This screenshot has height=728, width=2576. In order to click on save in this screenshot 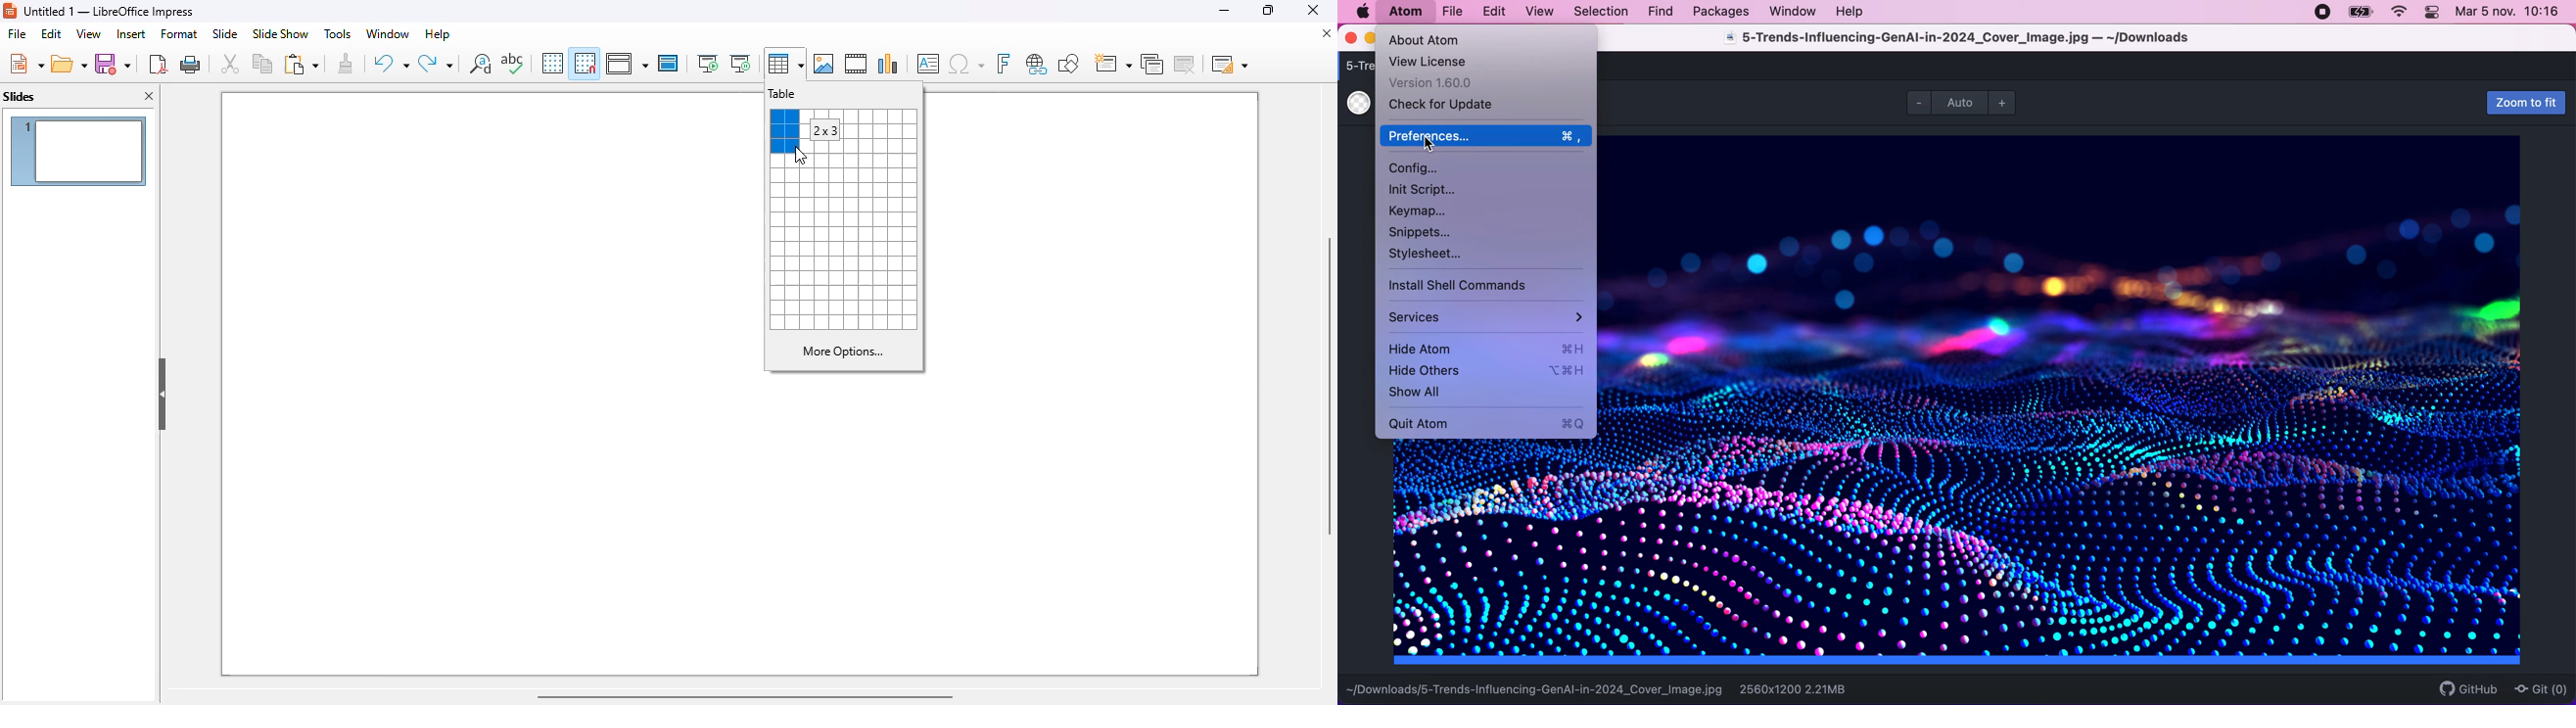, I will do `click(113, 63)`.